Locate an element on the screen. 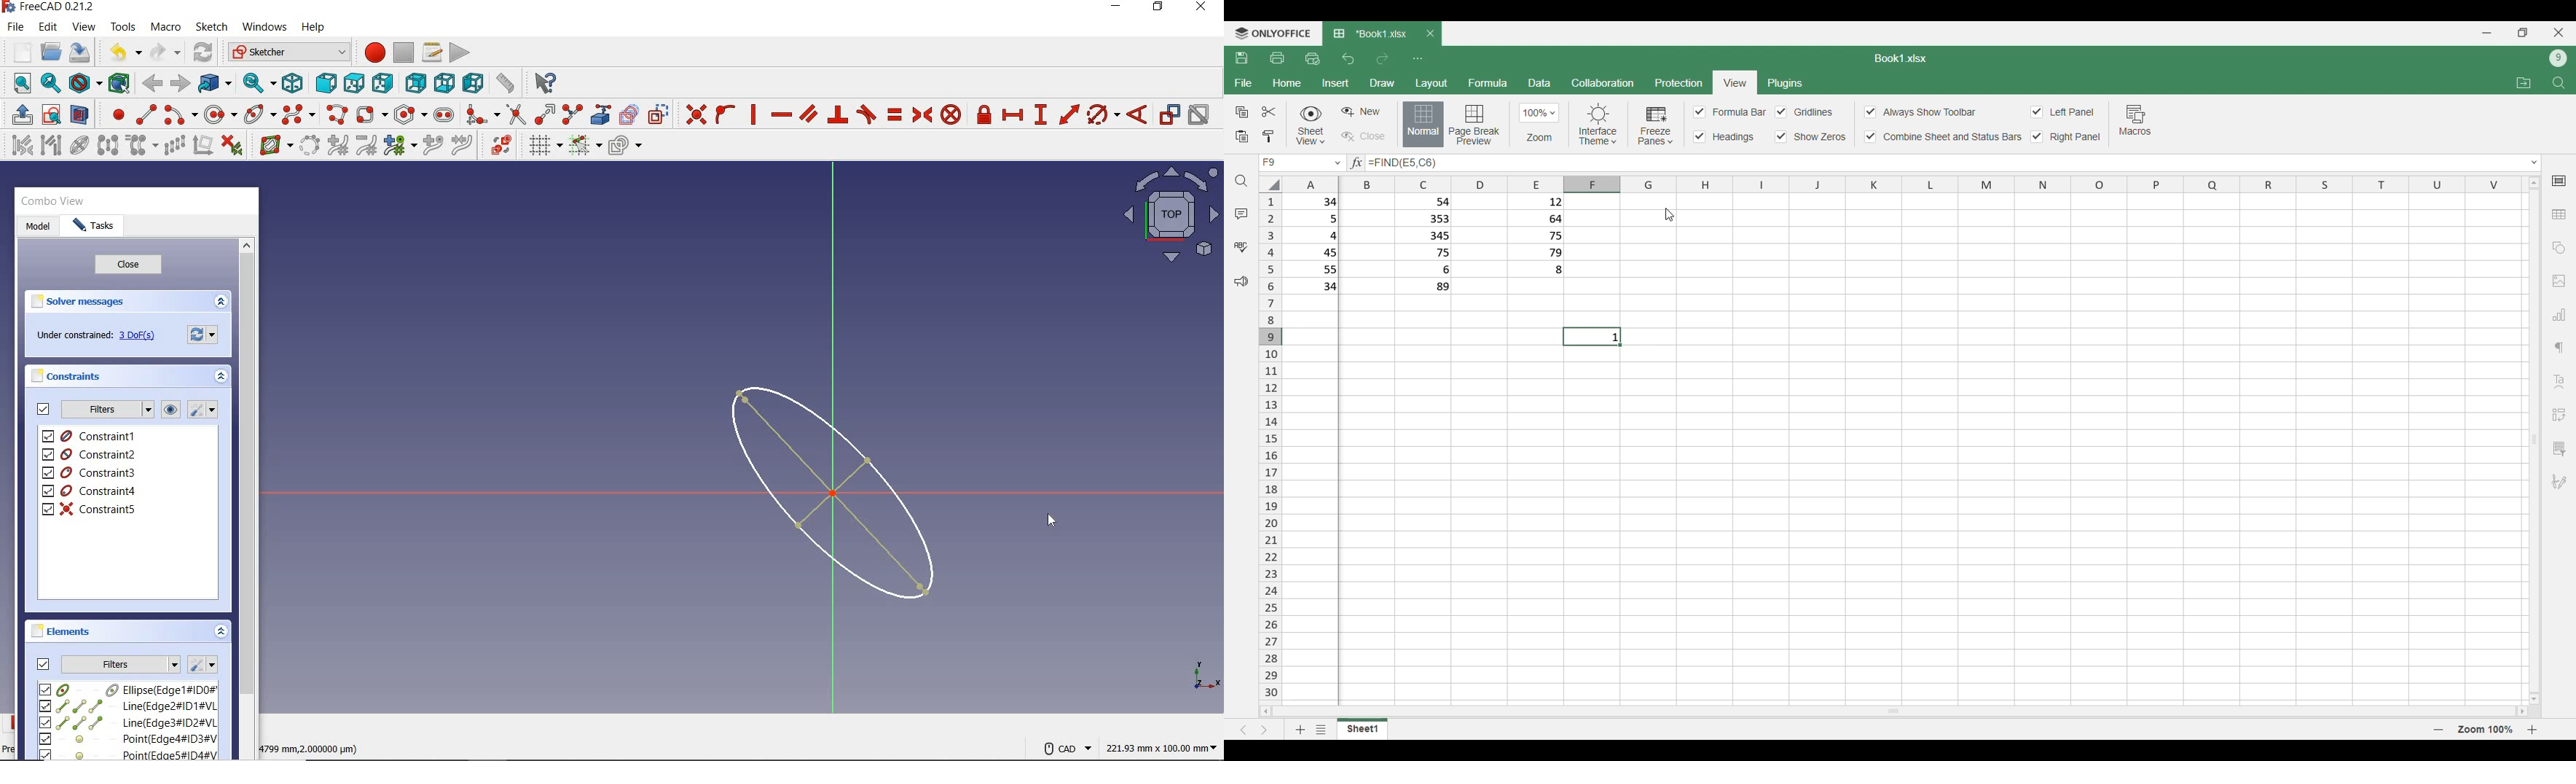  Cell settings is located at coordinates (2559, 180).